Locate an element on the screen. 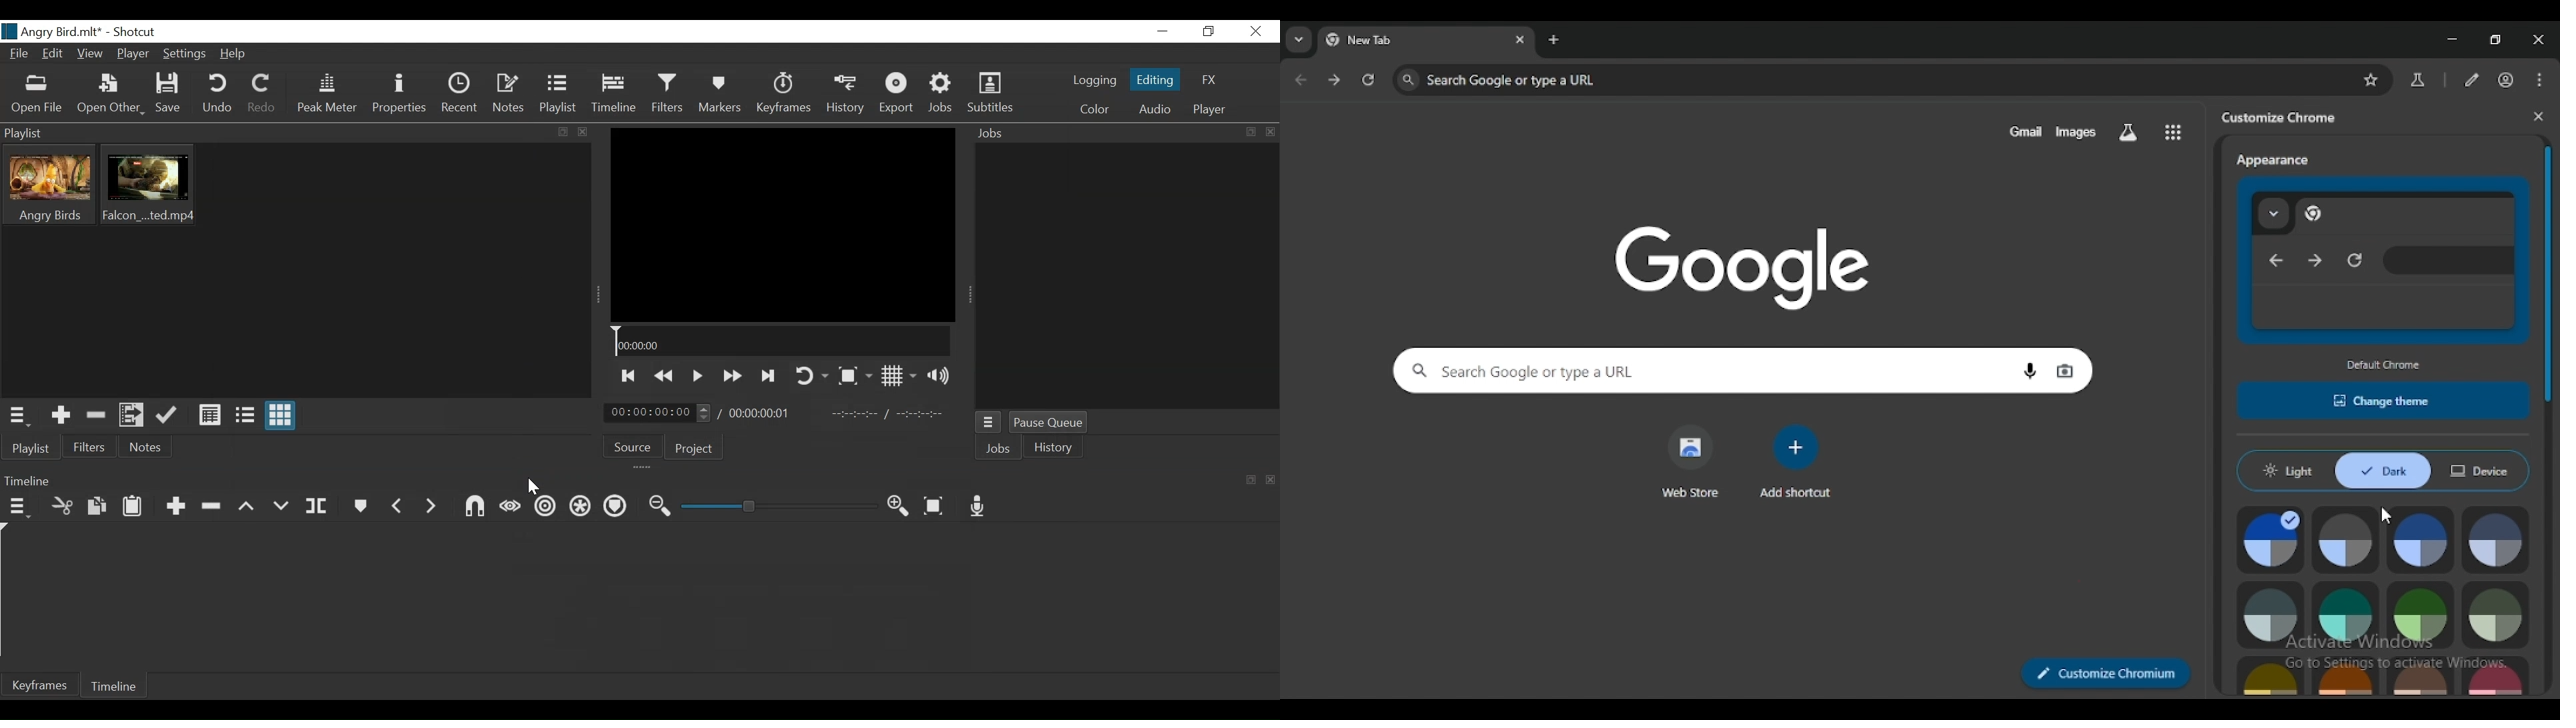 This screenshot has height=728, width=2576. Zoom Slider is located at coordinates (777, 505).